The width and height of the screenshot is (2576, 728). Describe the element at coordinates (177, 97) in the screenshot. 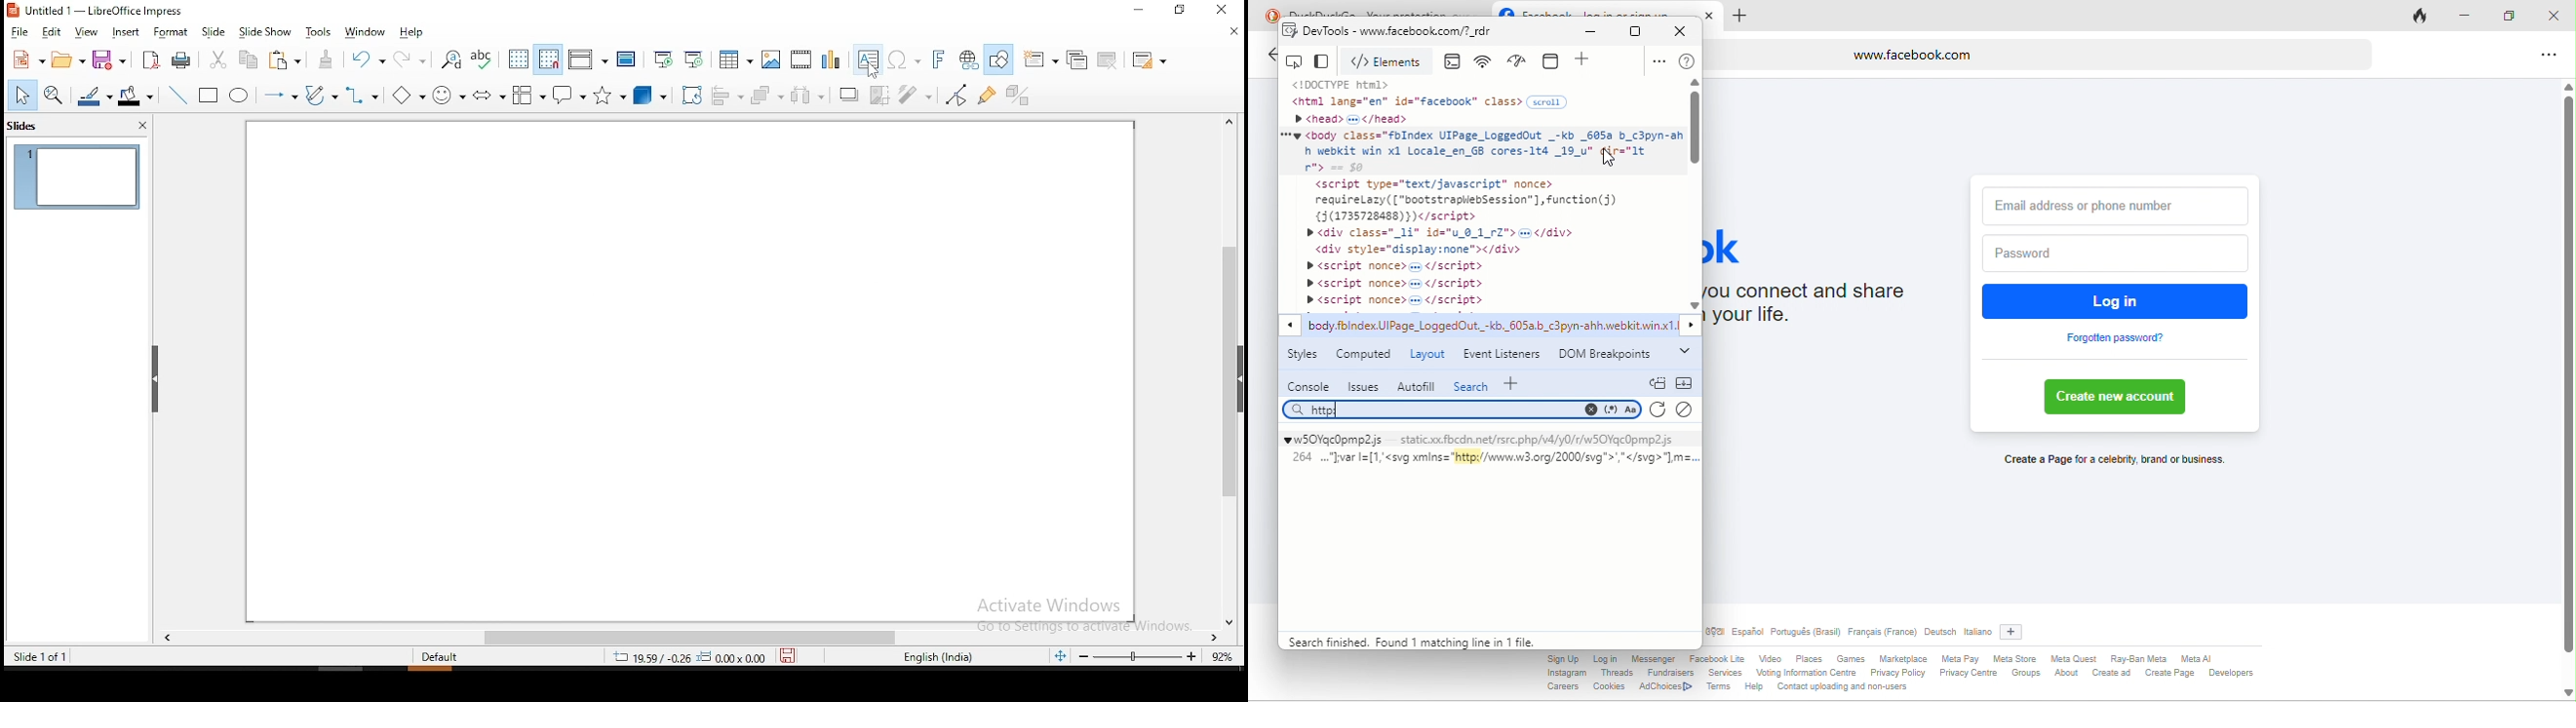

I see `line` at that location.